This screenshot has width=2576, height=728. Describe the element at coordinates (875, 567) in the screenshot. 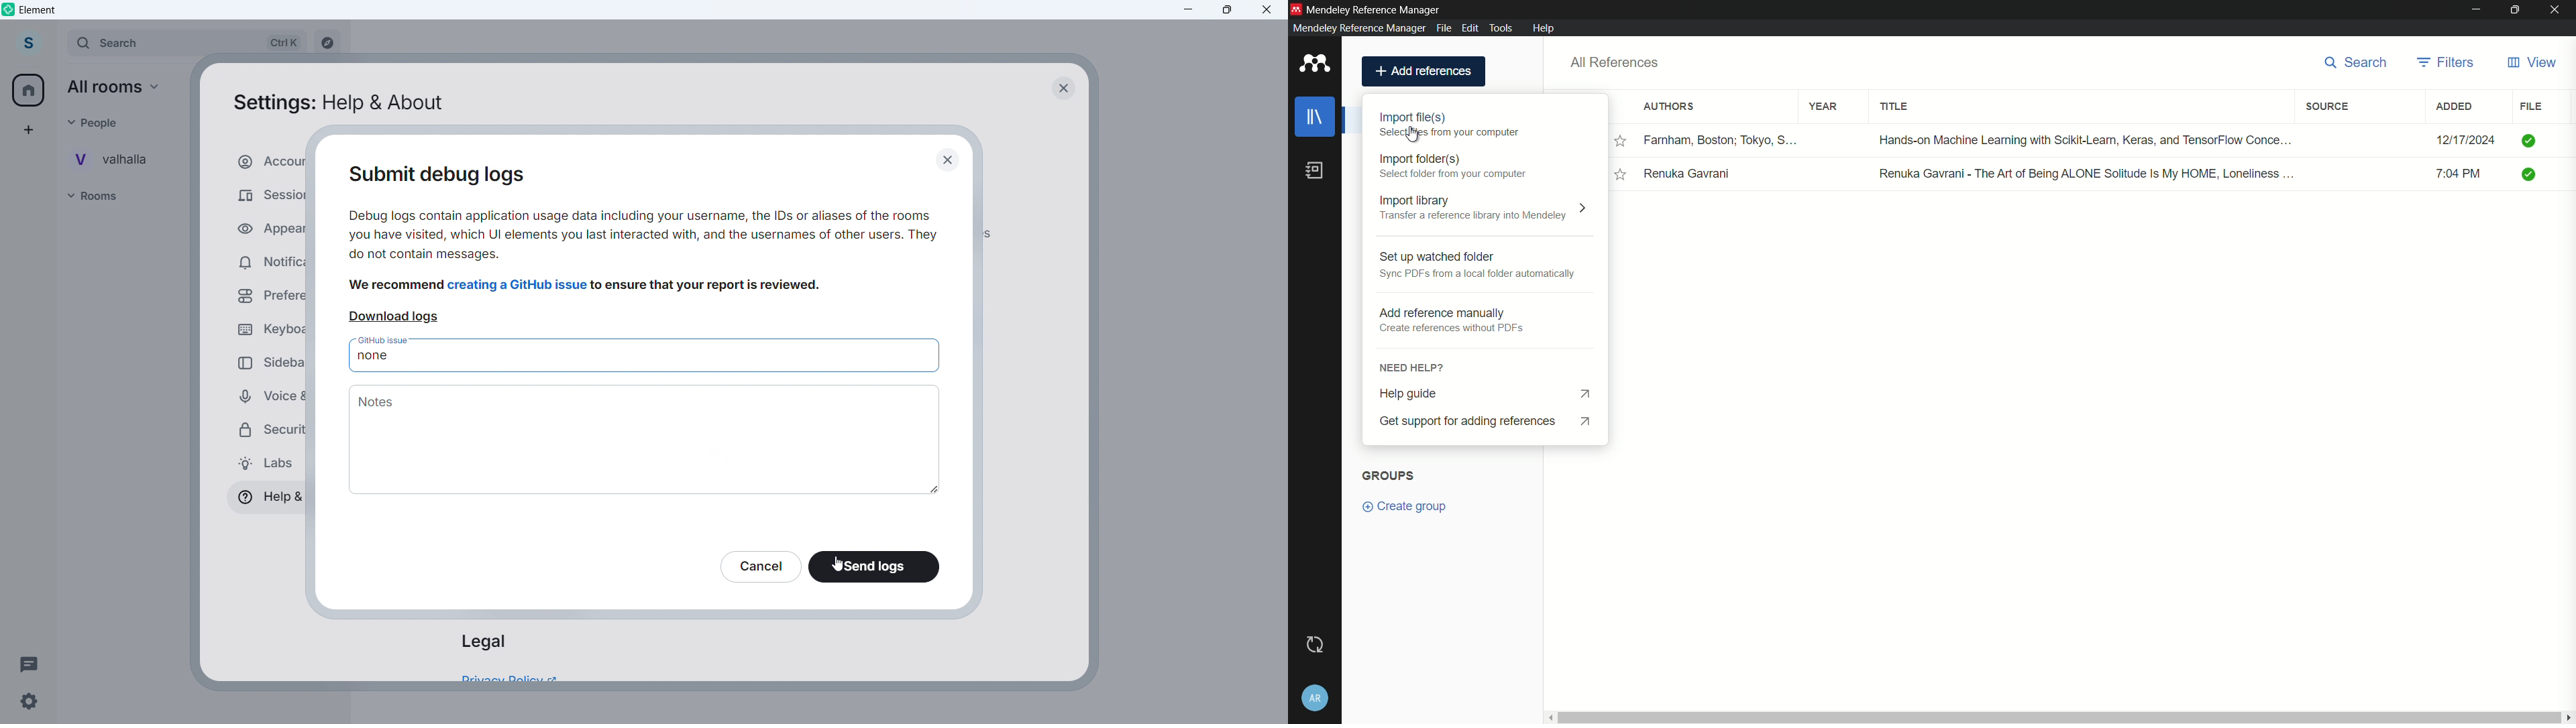

I see `Send logs` at that location.